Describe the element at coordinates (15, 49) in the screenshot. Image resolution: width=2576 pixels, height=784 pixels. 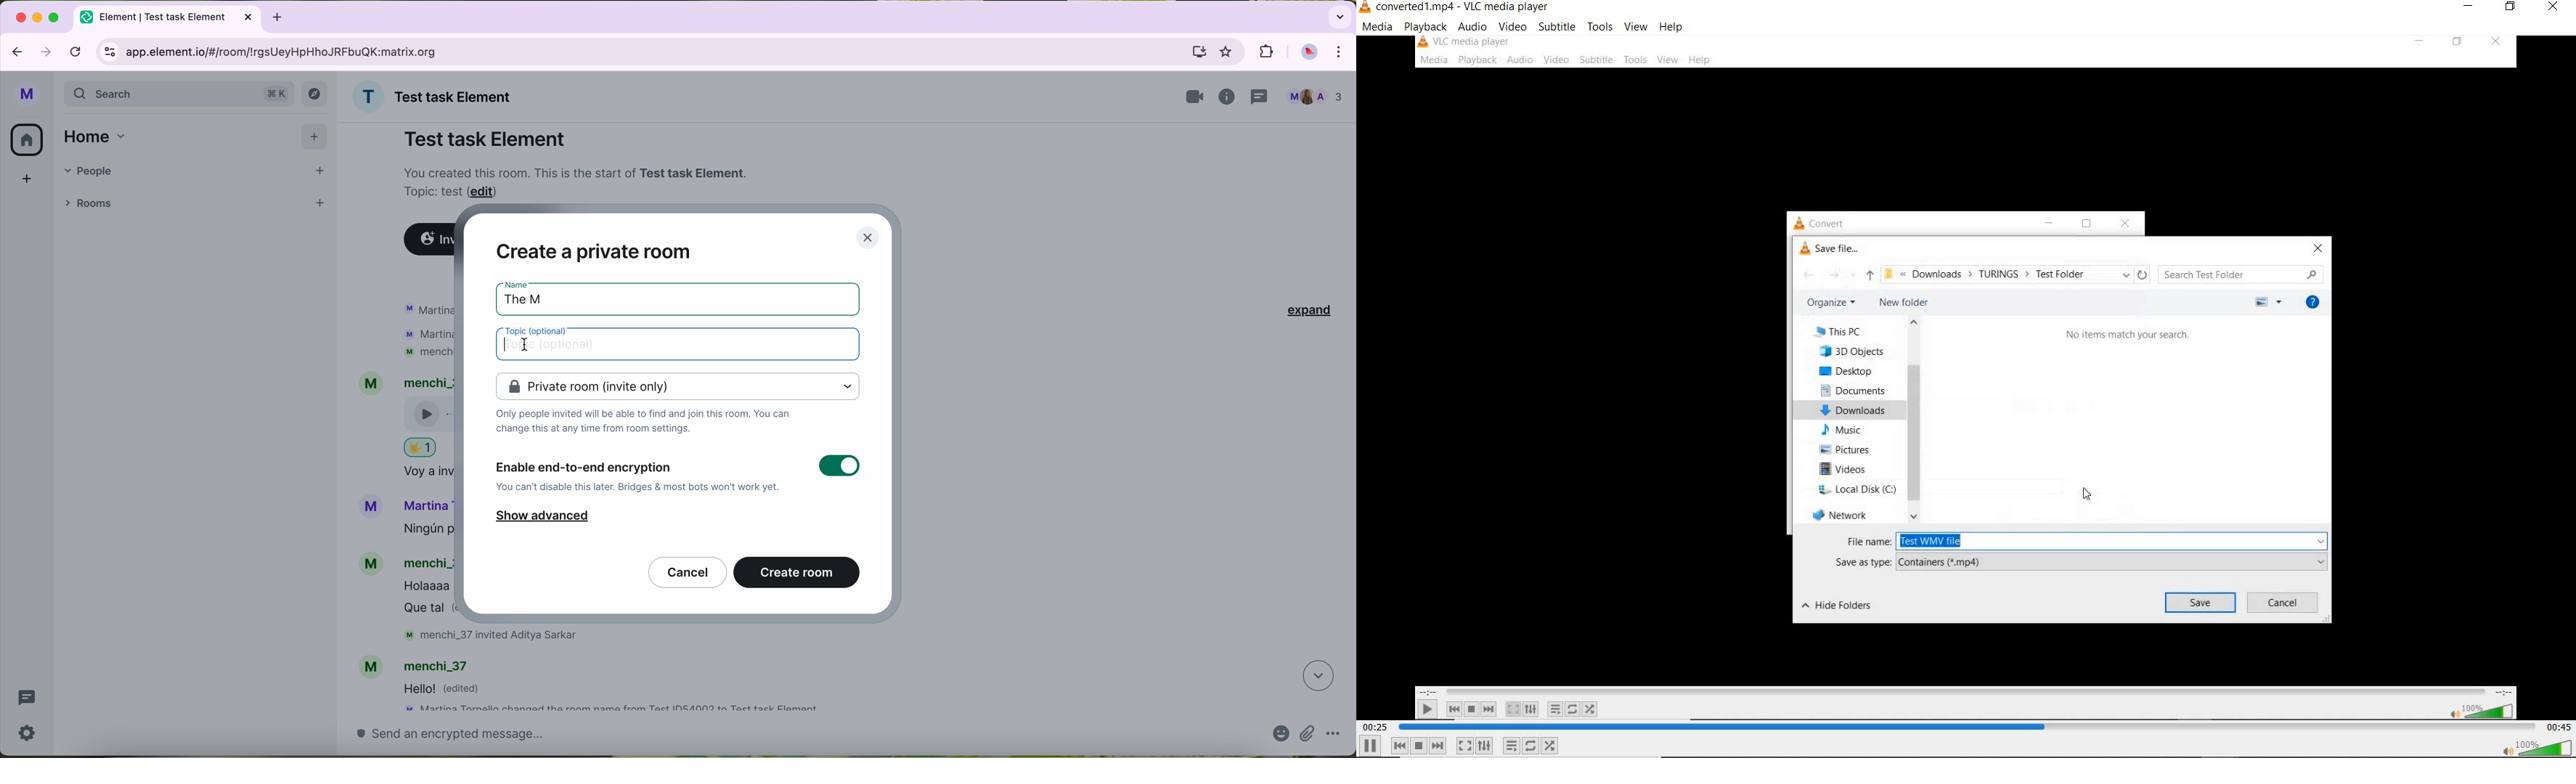
I see `navigate back` at that location.